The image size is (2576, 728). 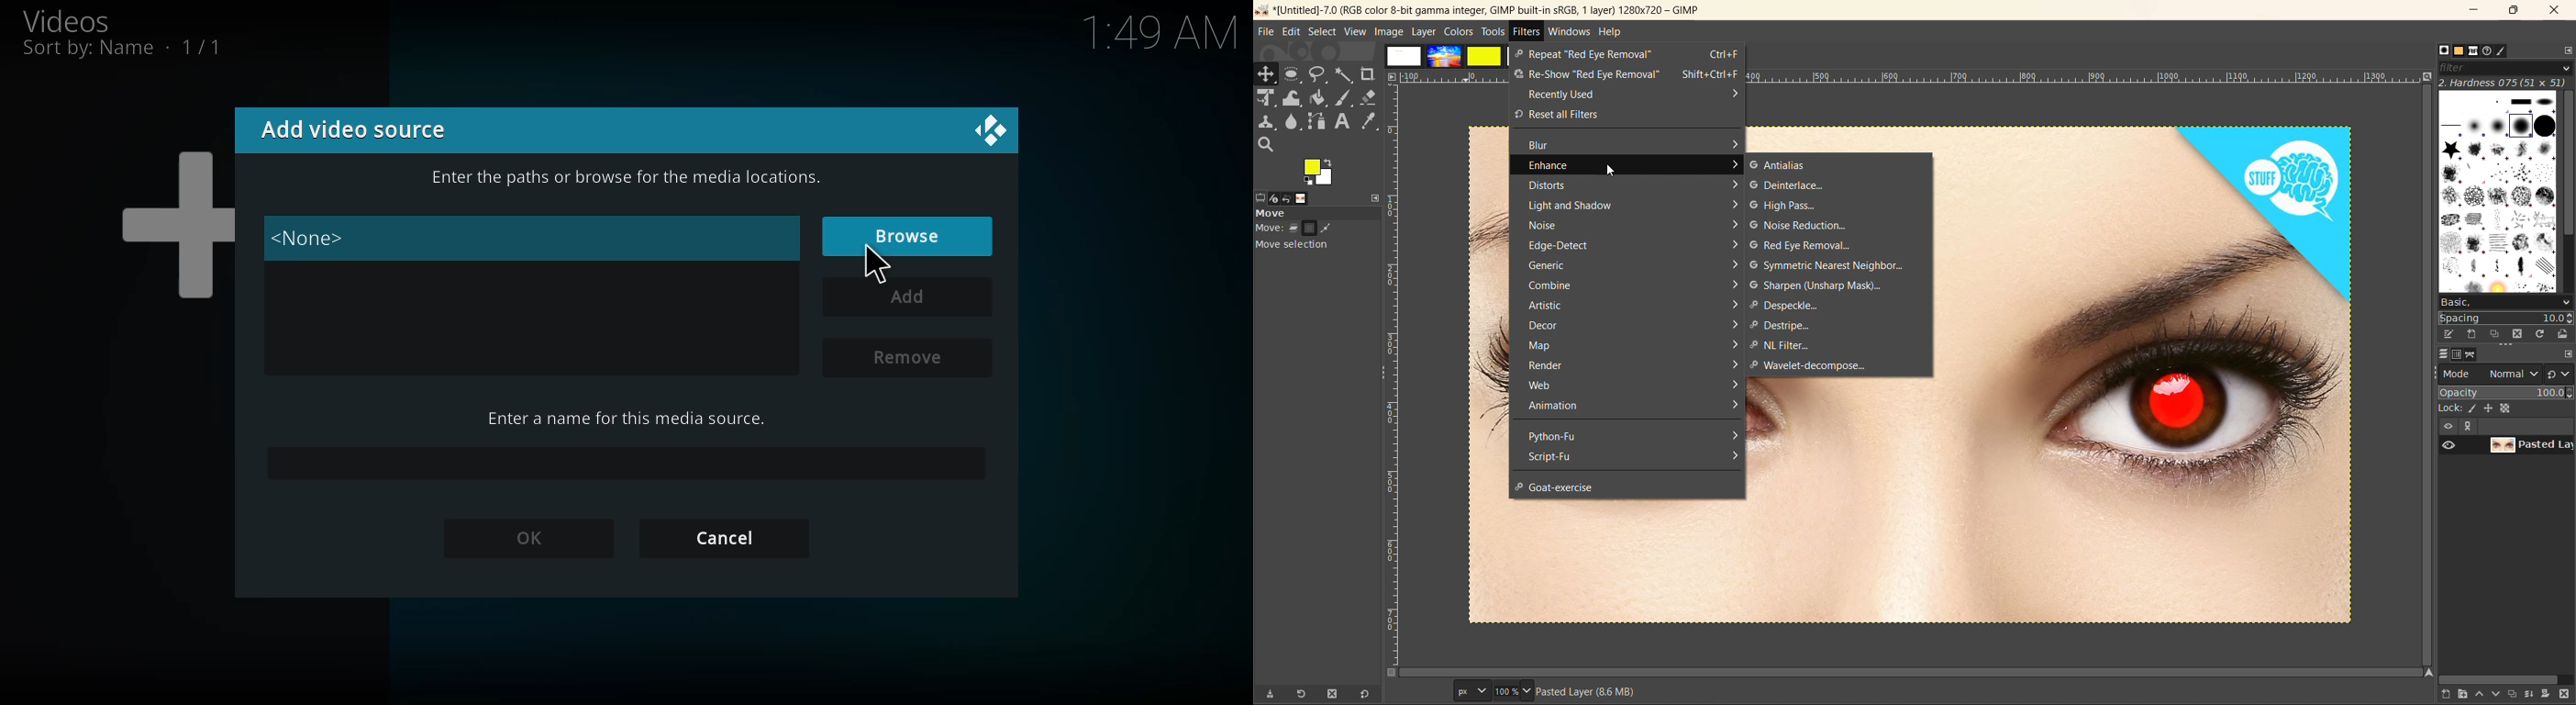 I want to click on document history, so click(x=2489, y=51).